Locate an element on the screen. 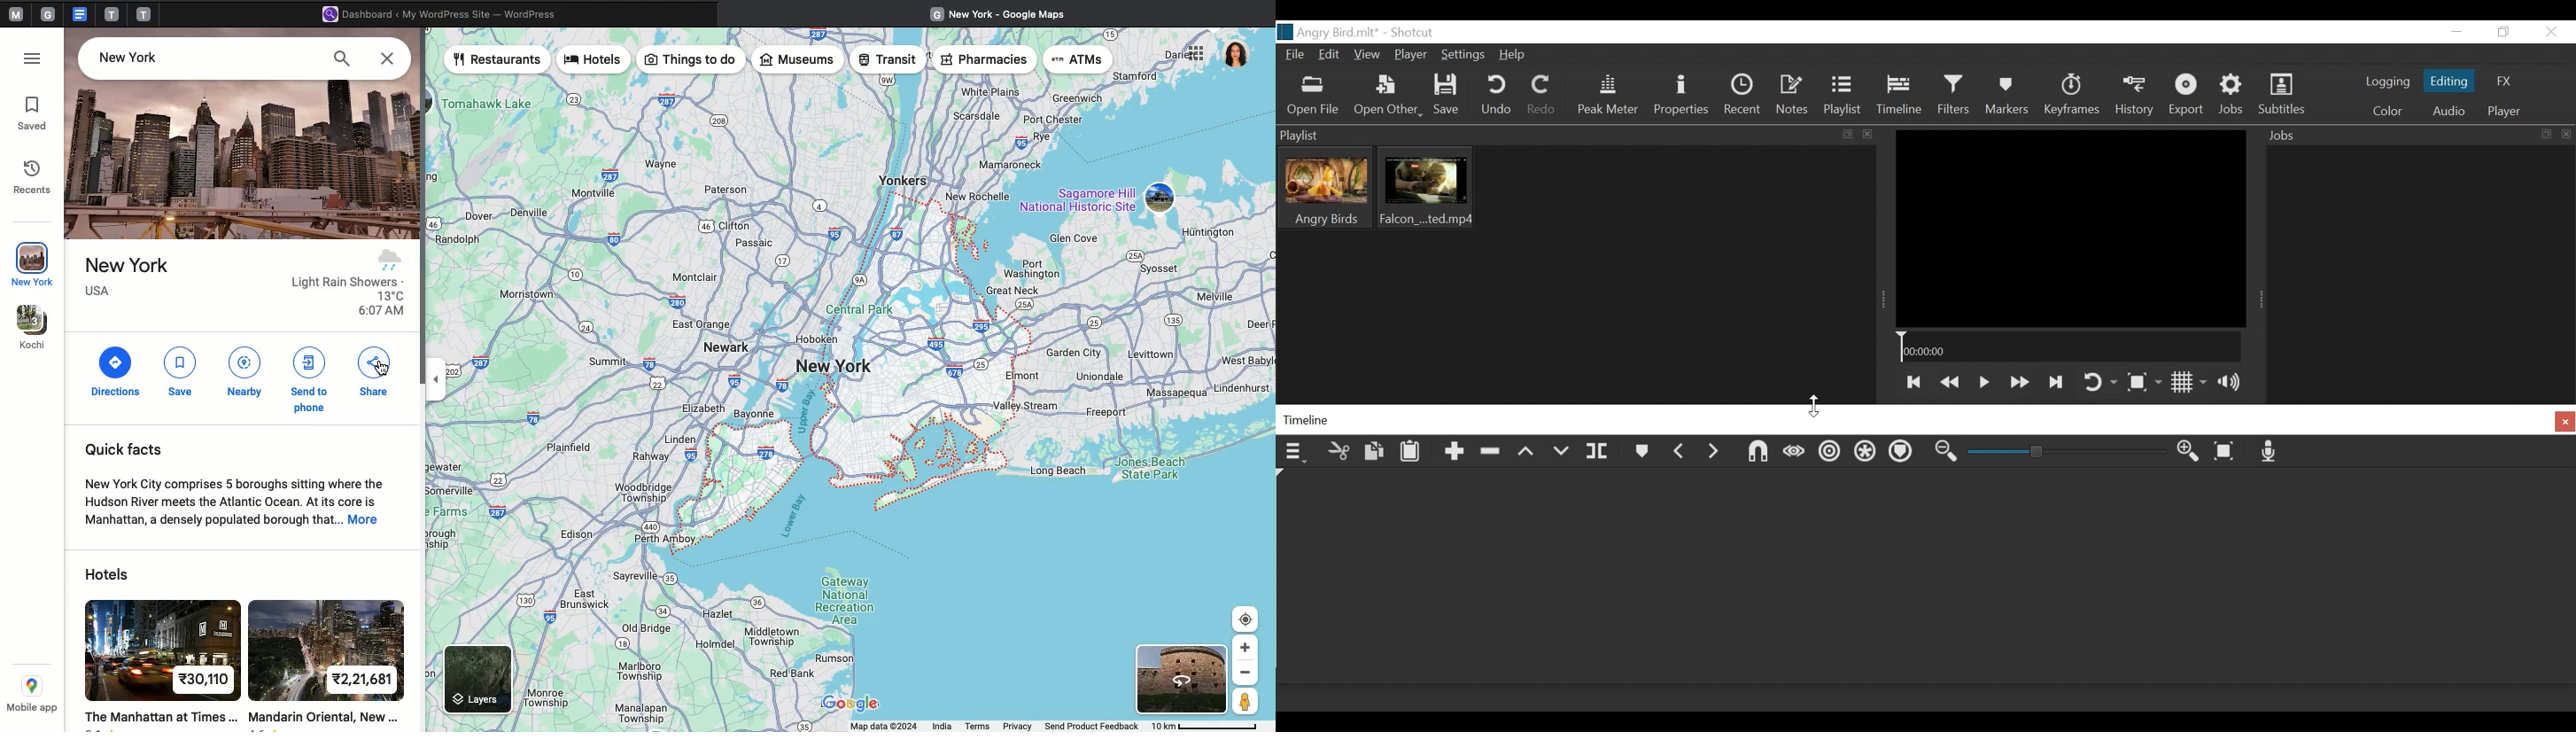  tab is located at coordinates (112, 14).